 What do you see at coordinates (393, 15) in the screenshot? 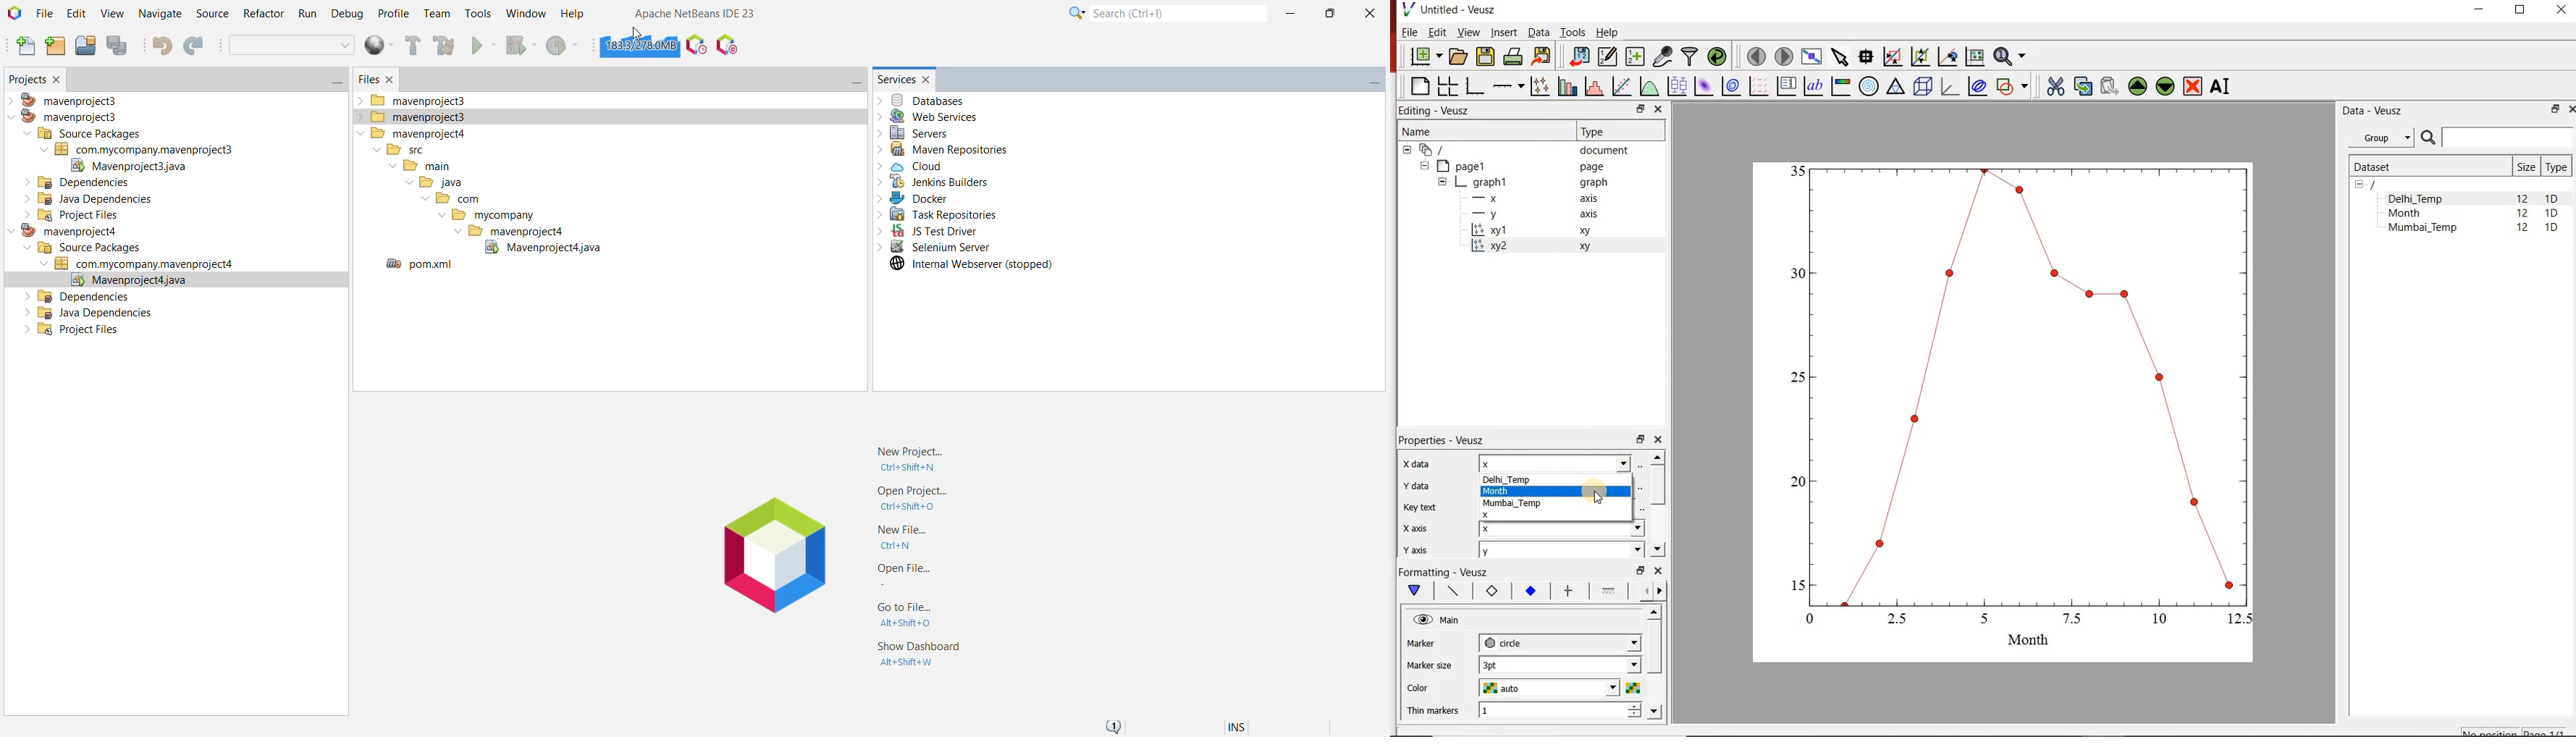
I see `Profile` at bounding box center [393, 15].